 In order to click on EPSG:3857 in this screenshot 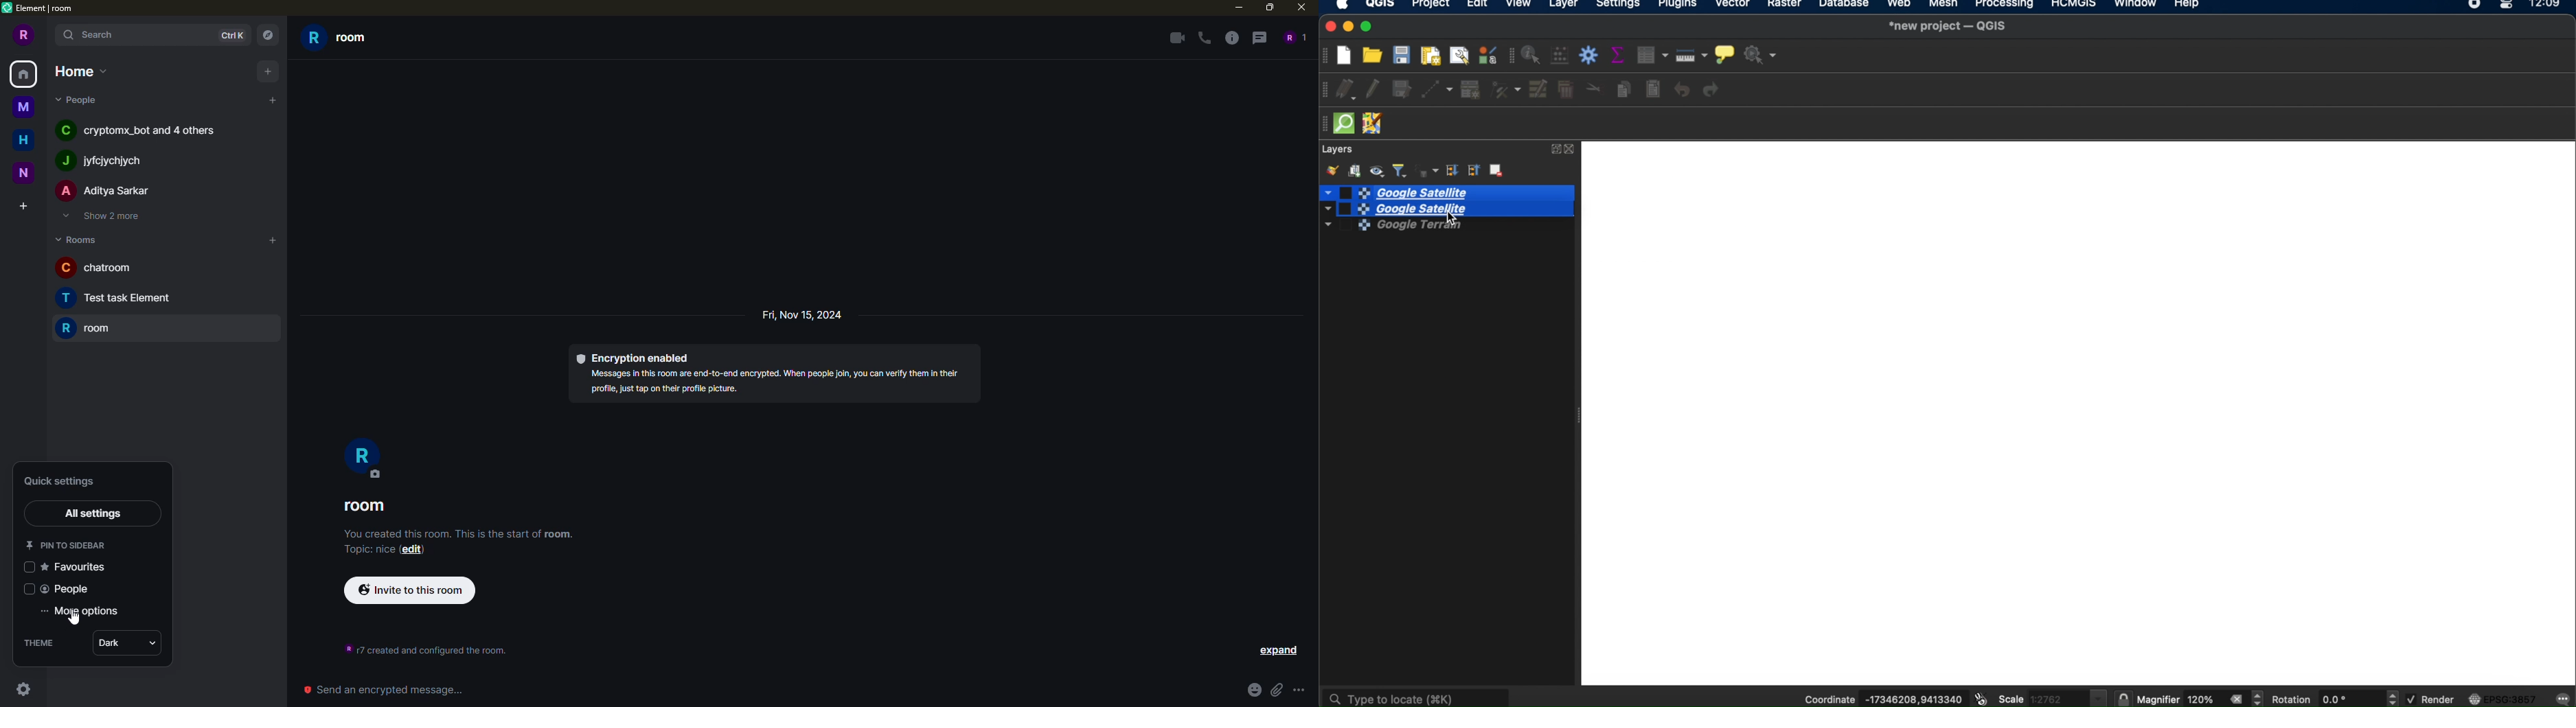, I will do `click(2505, 698)`.